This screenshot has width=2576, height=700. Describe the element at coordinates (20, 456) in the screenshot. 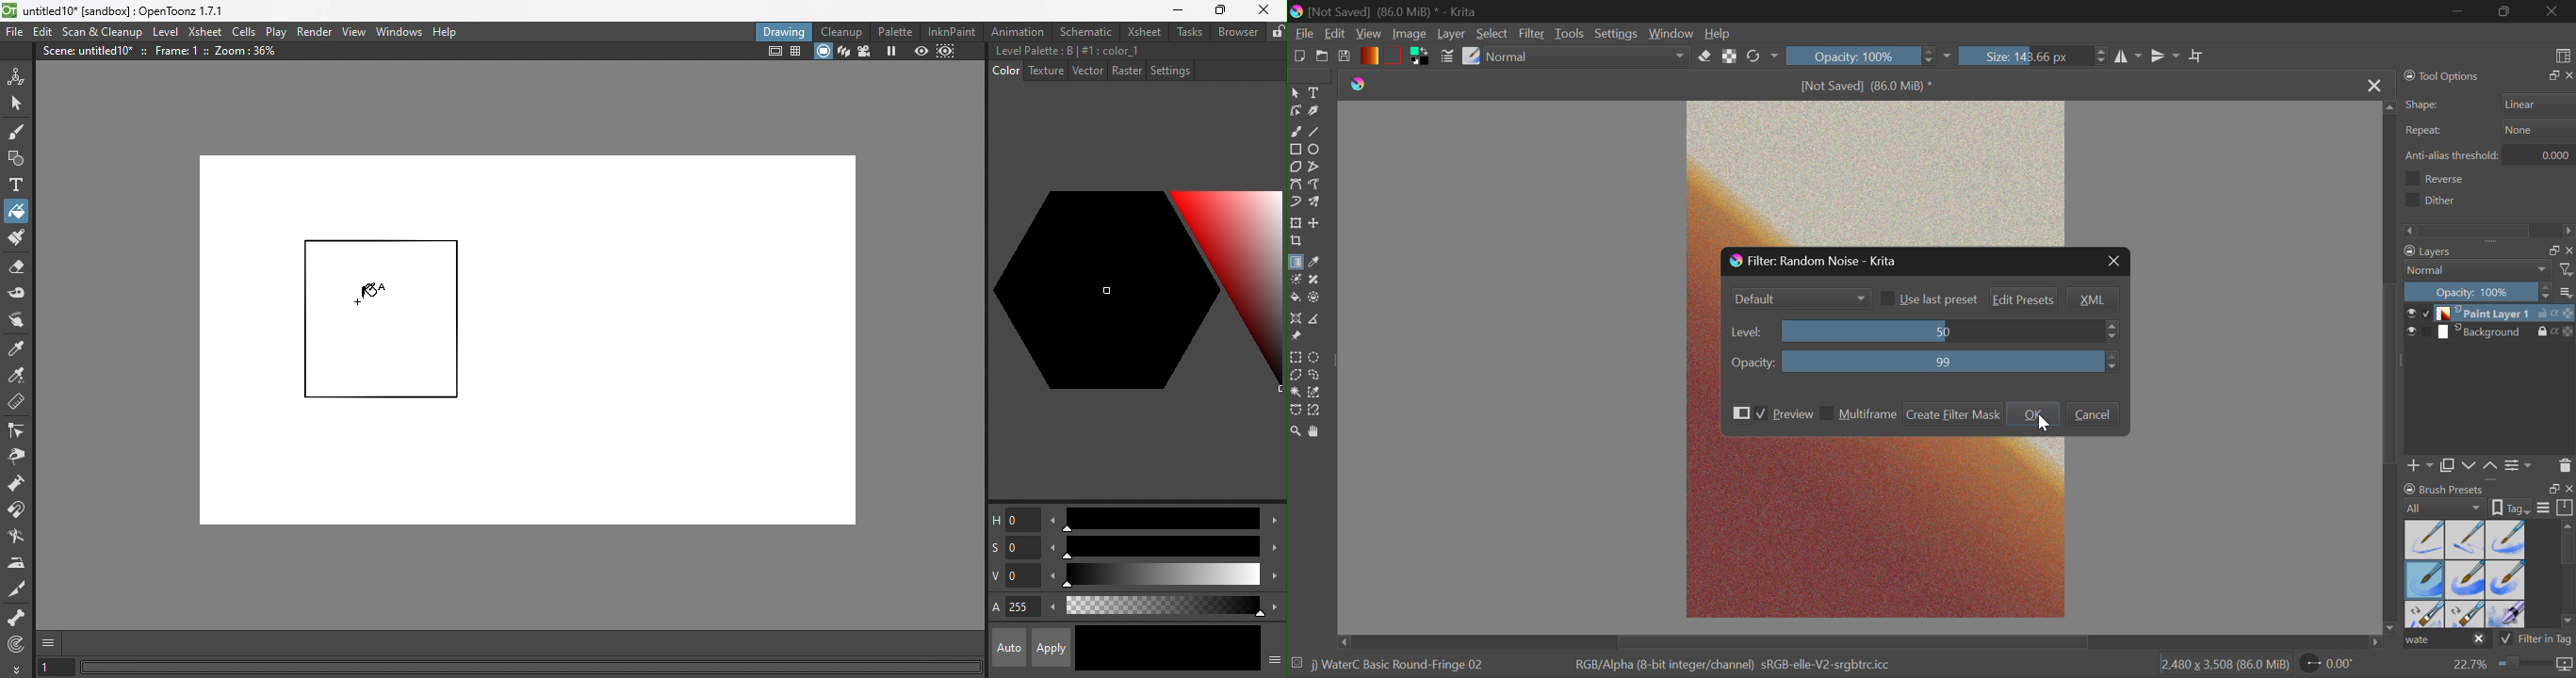

I see `Pinch tool` at that location.